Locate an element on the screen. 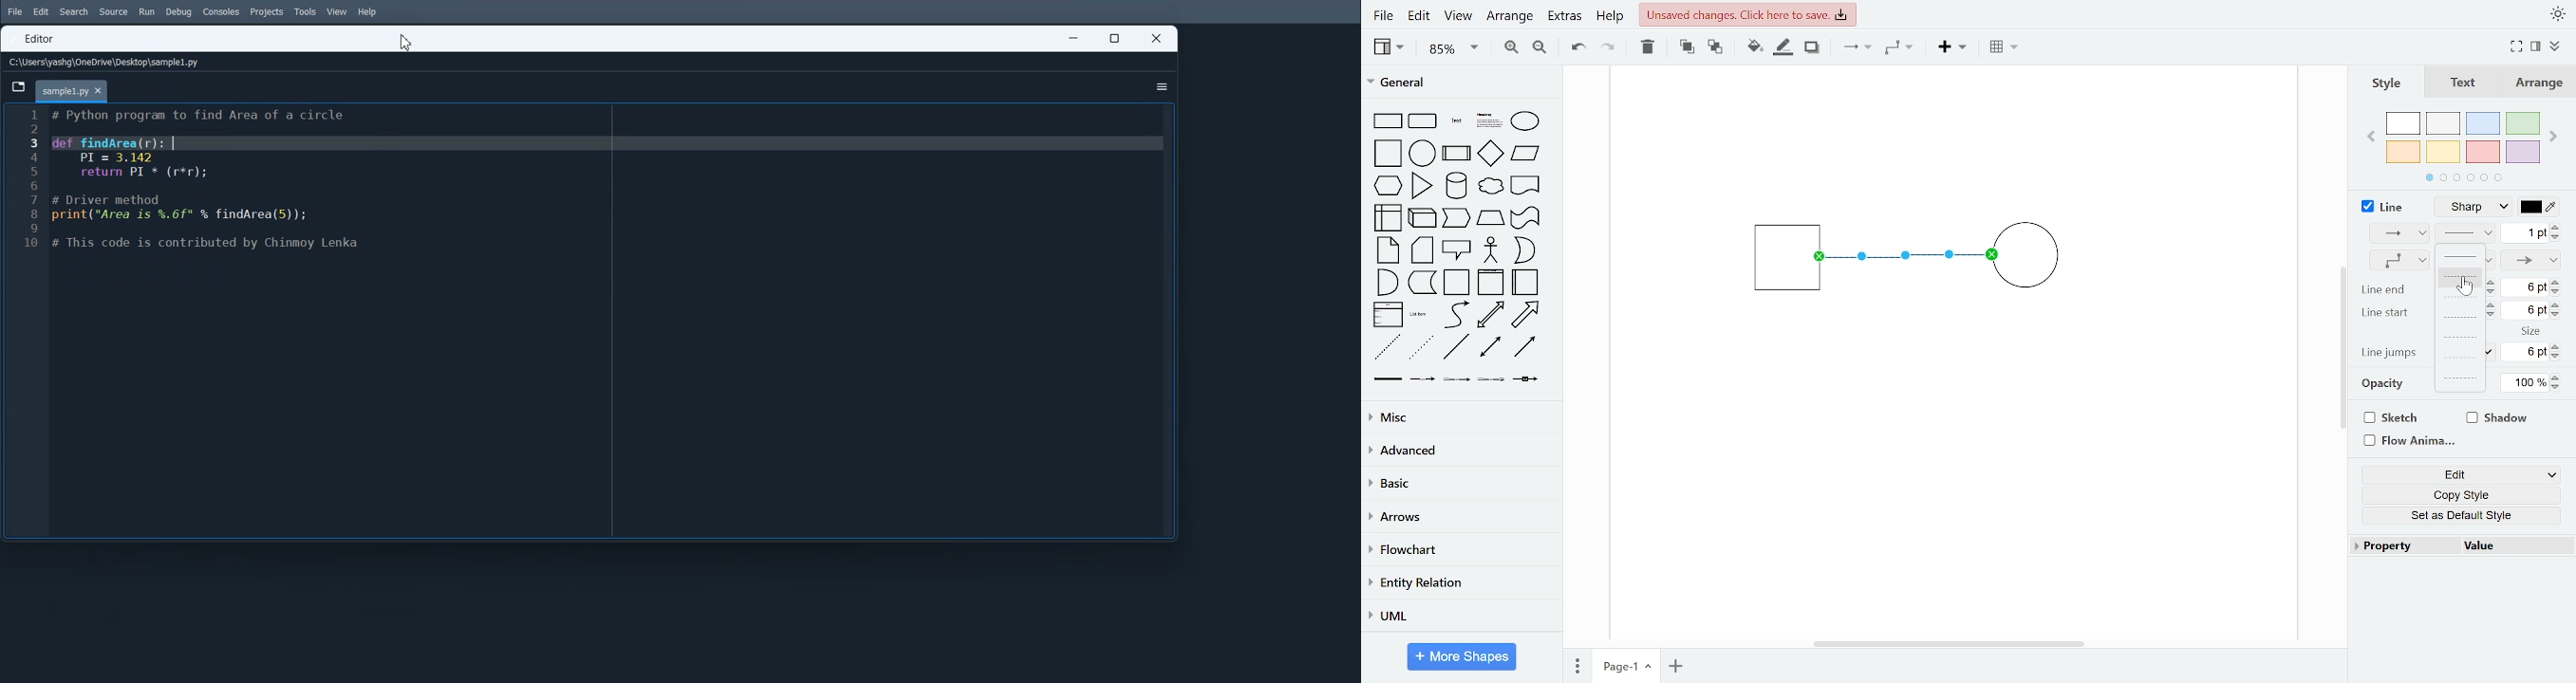 The width and height of the screenshot is (2576, 700). text box is located at coordinates (1490, 122).